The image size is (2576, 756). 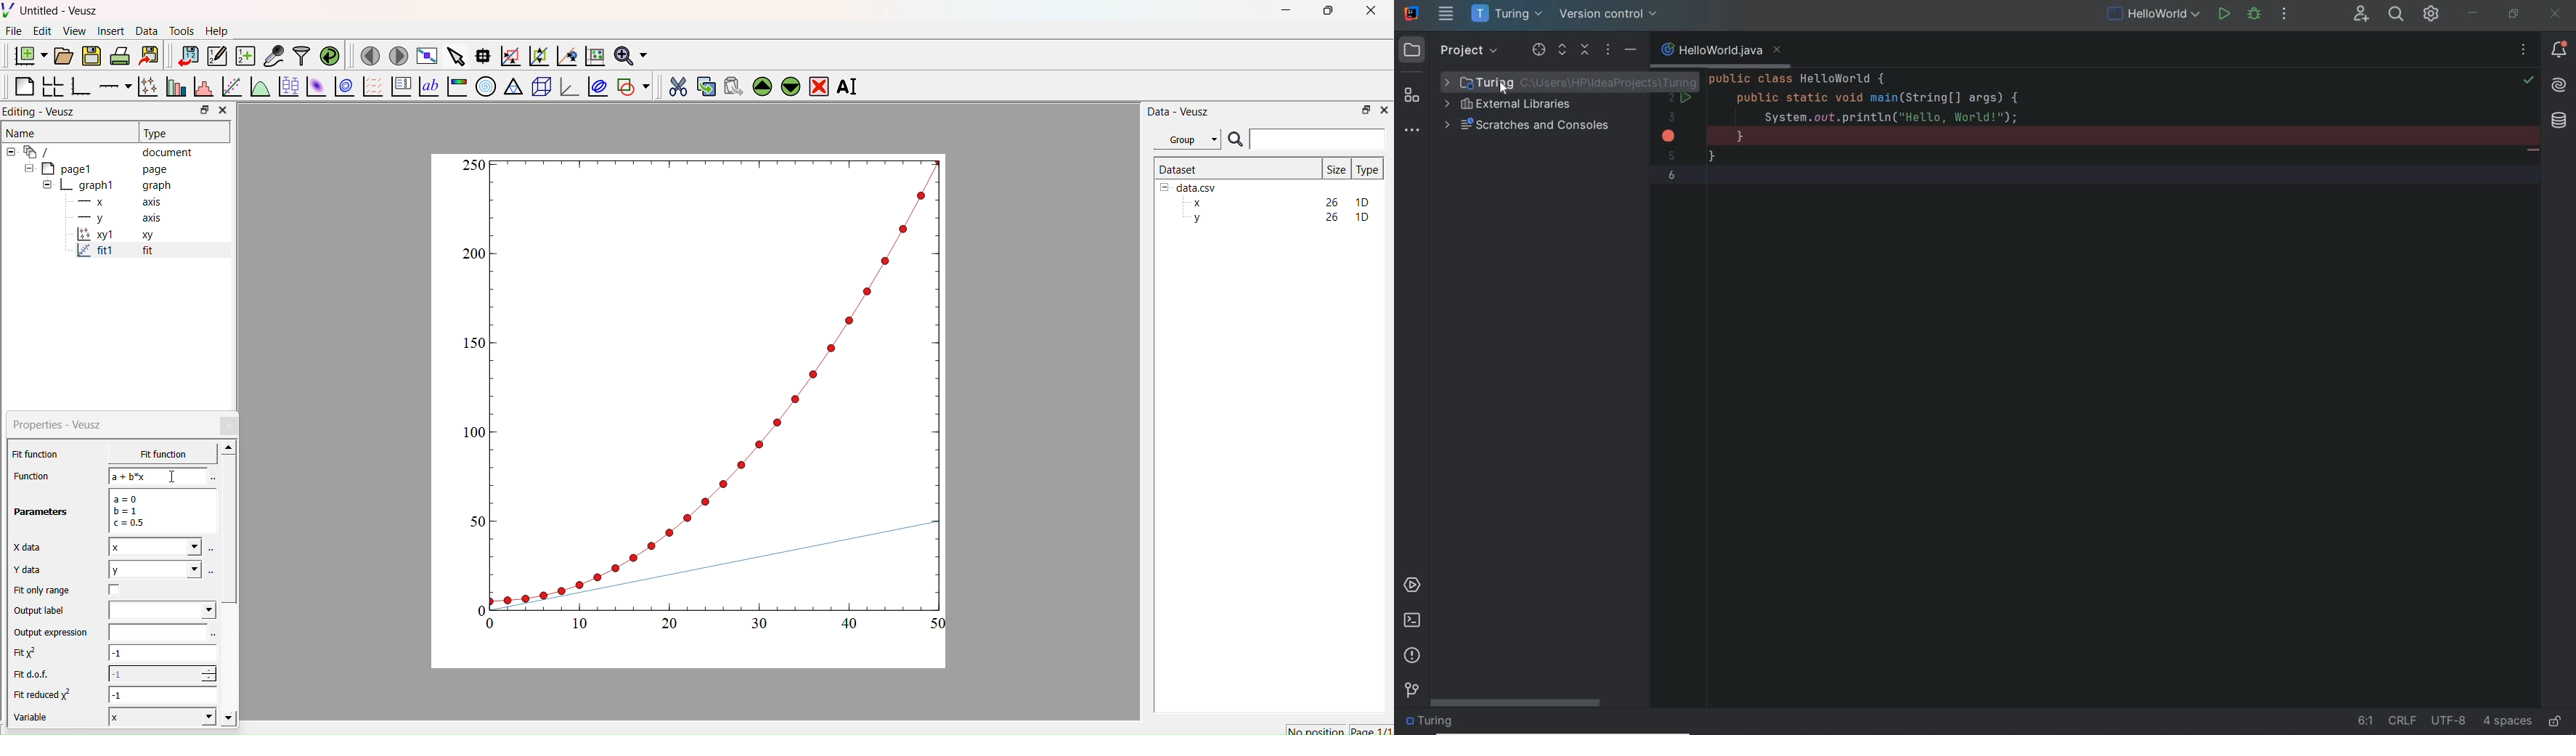 I want to click on Type, so click(x=1367, y=169).